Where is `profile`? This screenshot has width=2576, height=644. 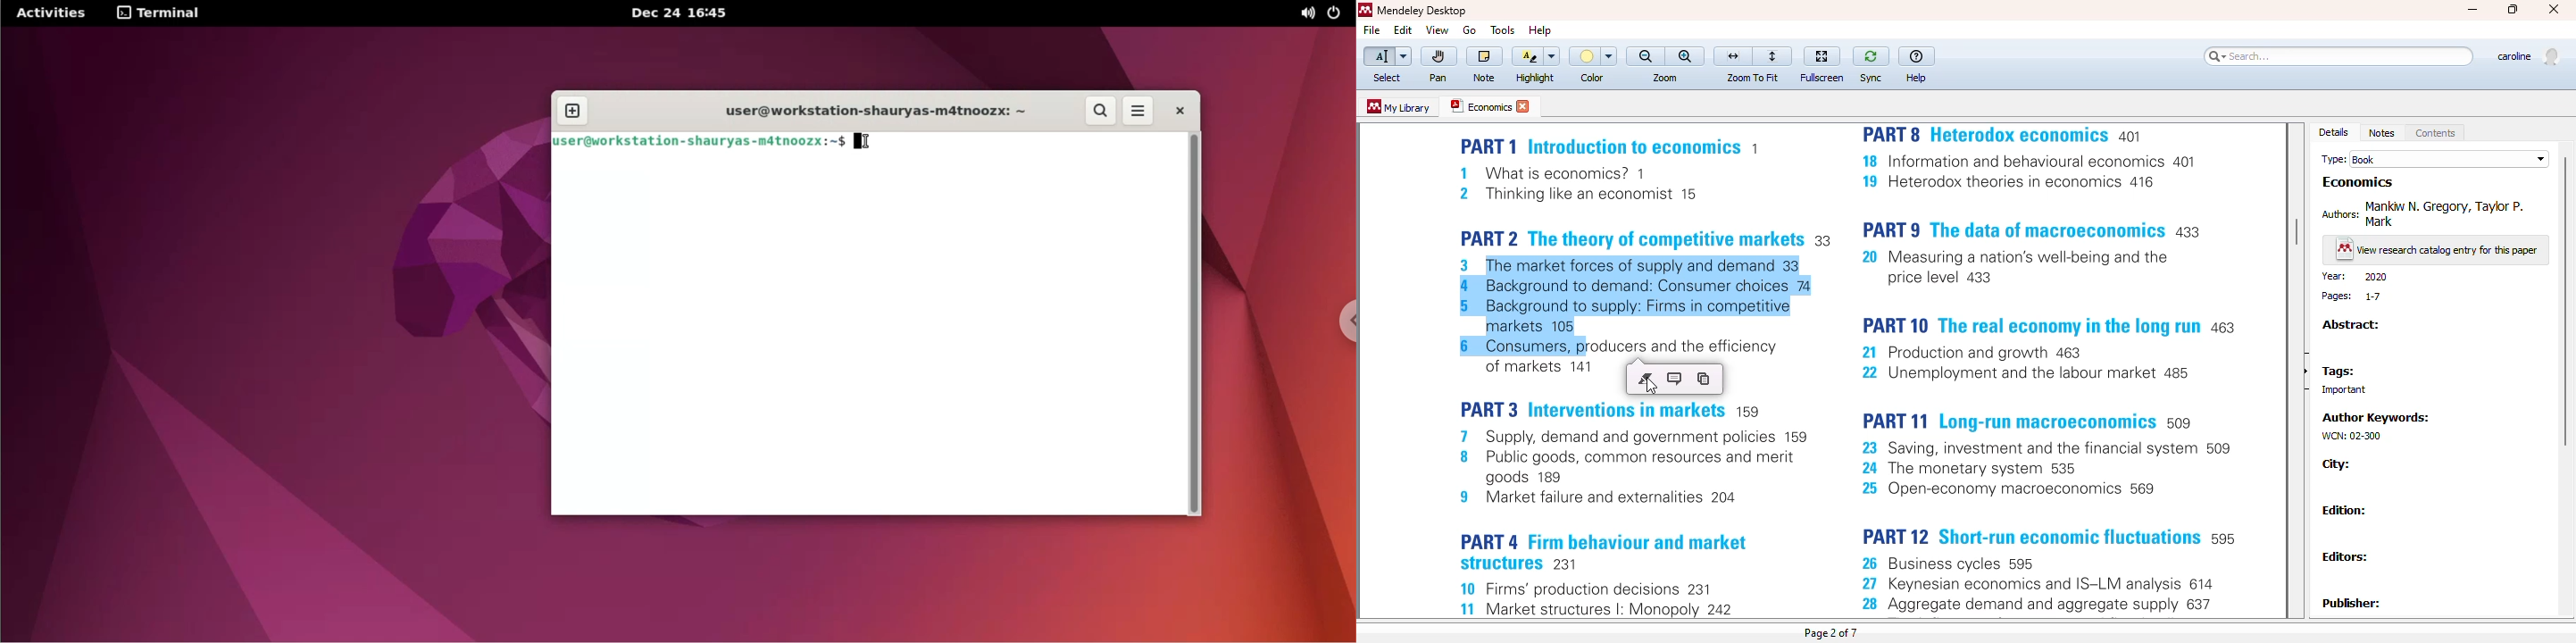
profile is located at coordinates (2527, 57).